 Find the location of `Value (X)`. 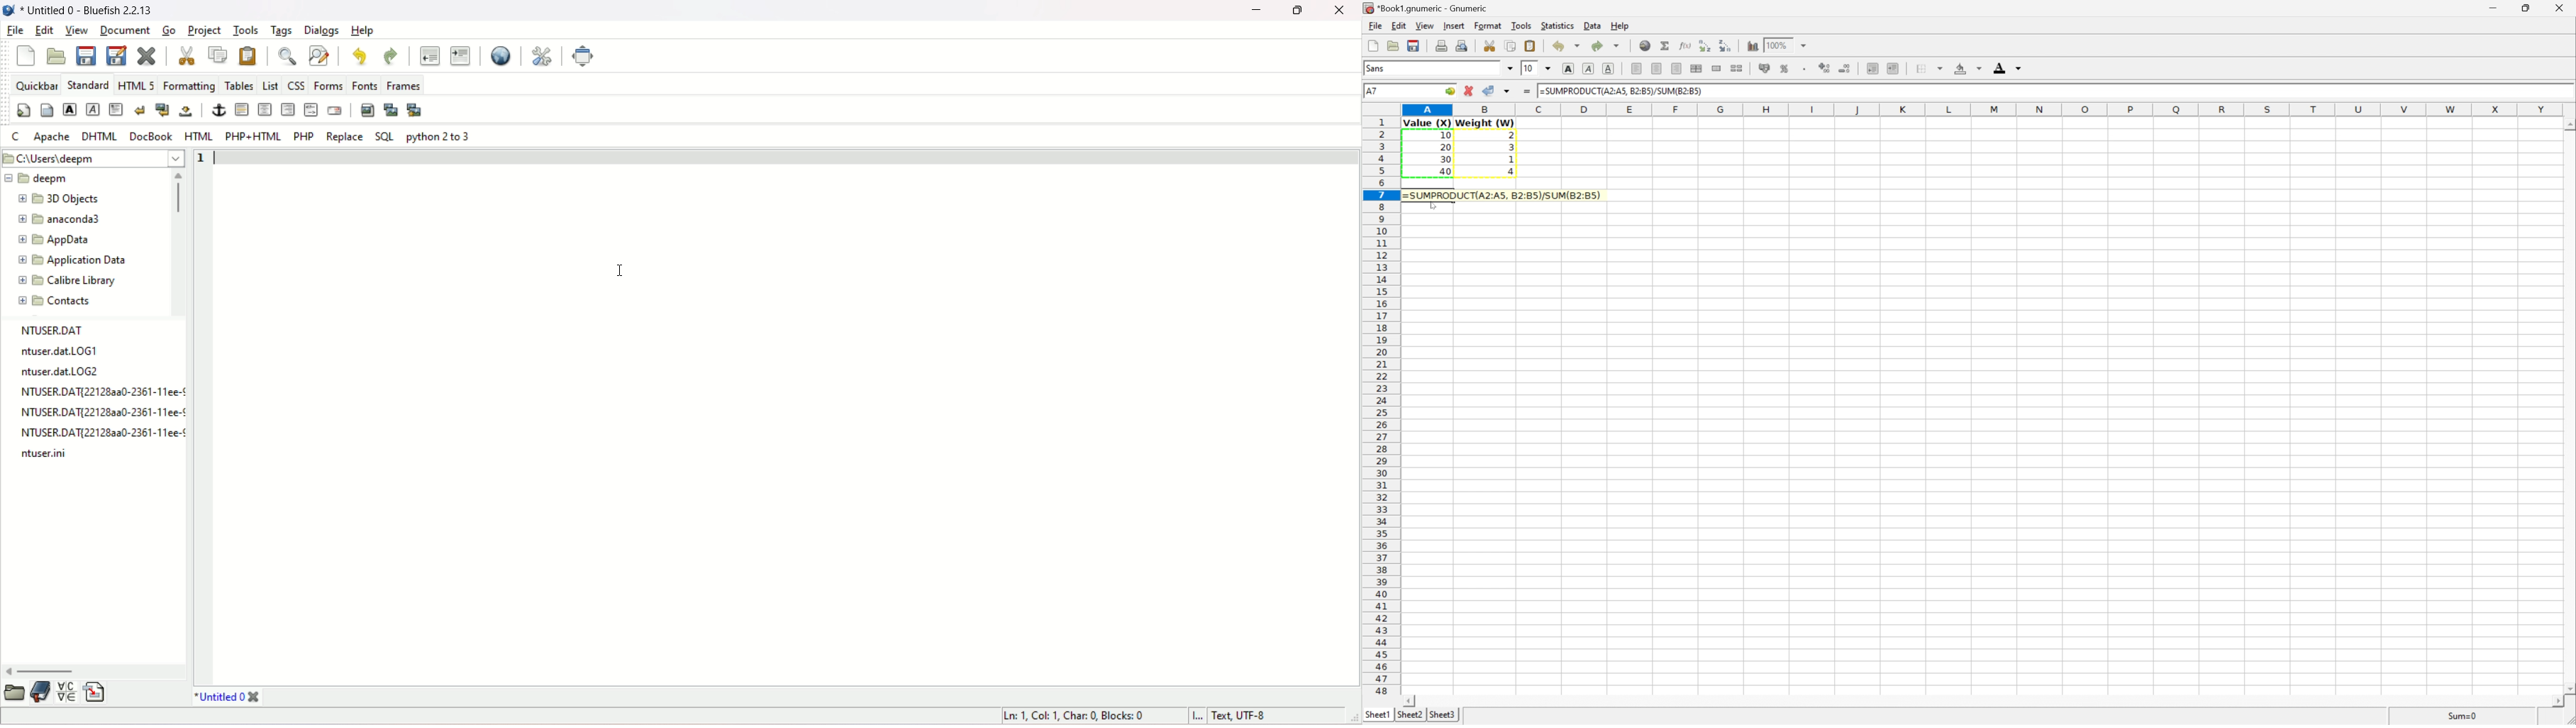

Value (X) is located at coordinates (1426, 123).